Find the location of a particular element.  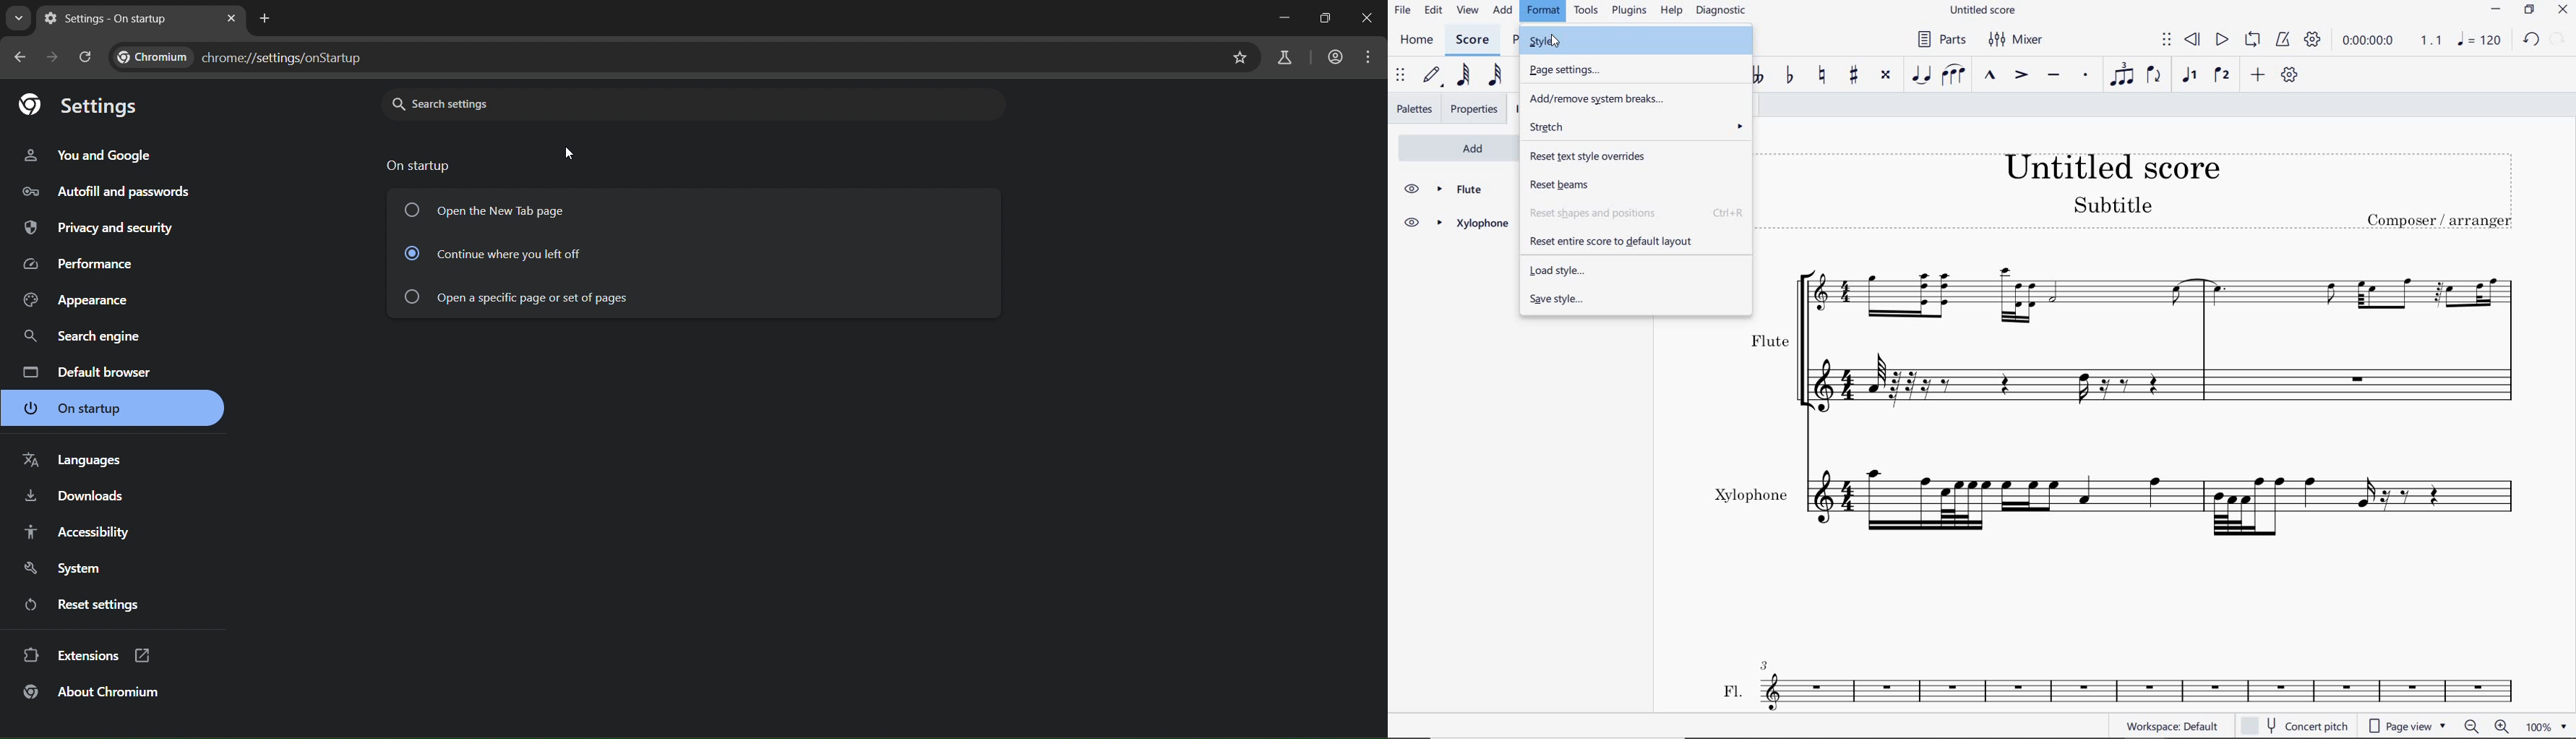

TOGGLE DOUBLE-SHARP is located at coordinates (1887, 76).